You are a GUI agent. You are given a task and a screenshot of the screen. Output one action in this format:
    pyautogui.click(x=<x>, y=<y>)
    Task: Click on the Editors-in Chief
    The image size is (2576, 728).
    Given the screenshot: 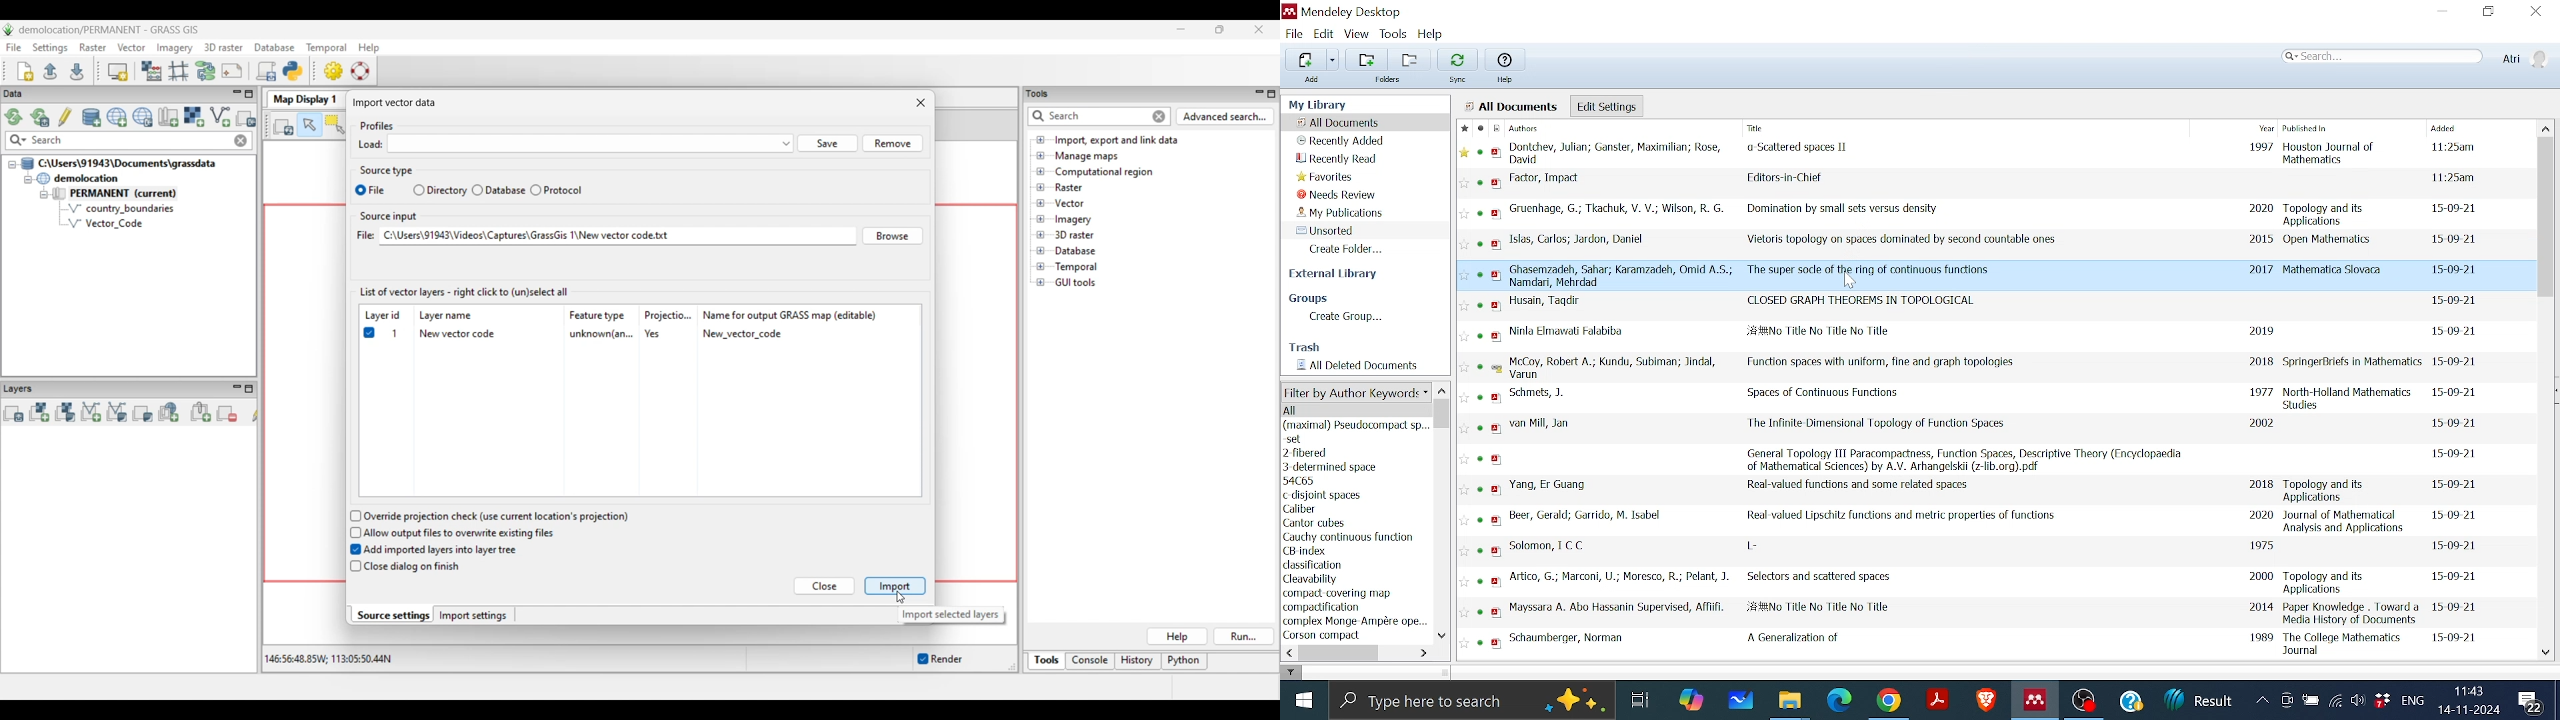 What is the action you would take?
    pyautogui.click(x=1986, y=184)
    